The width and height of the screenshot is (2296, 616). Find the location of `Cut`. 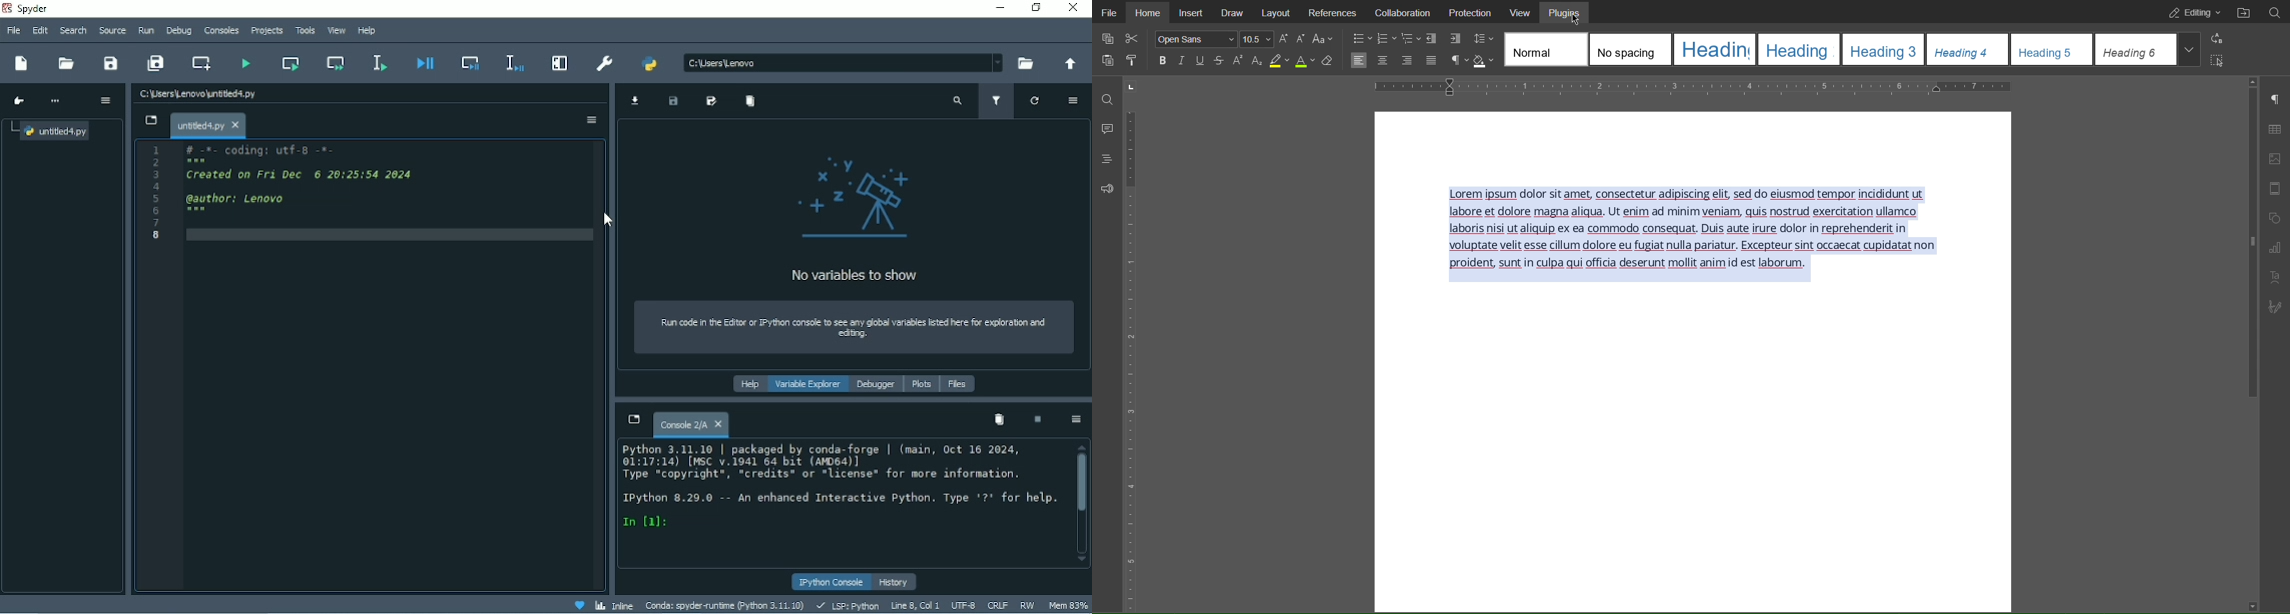

Cut is located at coordinates (1134, 39).